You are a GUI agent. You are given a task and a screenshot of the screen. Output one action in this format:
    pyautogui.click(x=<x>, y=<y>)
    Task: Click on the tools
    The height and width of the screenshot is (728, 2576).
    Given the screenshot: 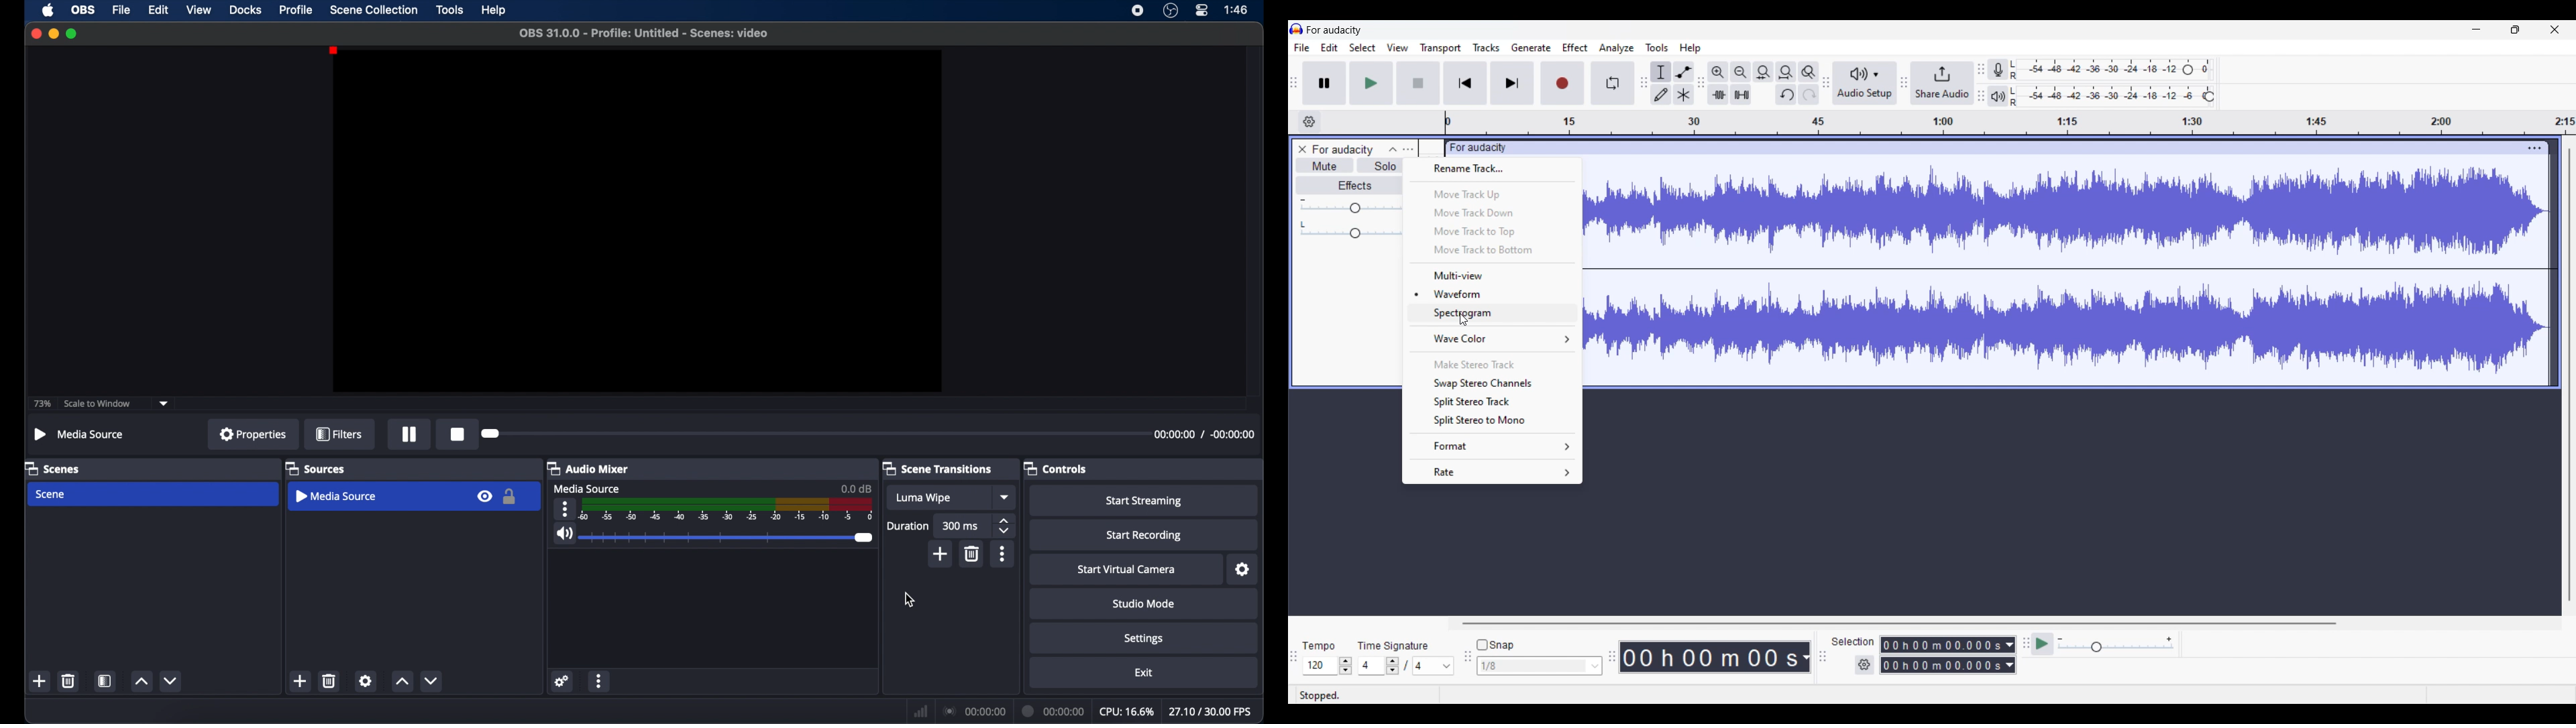 What is the action you would take?
    pyautogui.click(x=451, y=9)
    